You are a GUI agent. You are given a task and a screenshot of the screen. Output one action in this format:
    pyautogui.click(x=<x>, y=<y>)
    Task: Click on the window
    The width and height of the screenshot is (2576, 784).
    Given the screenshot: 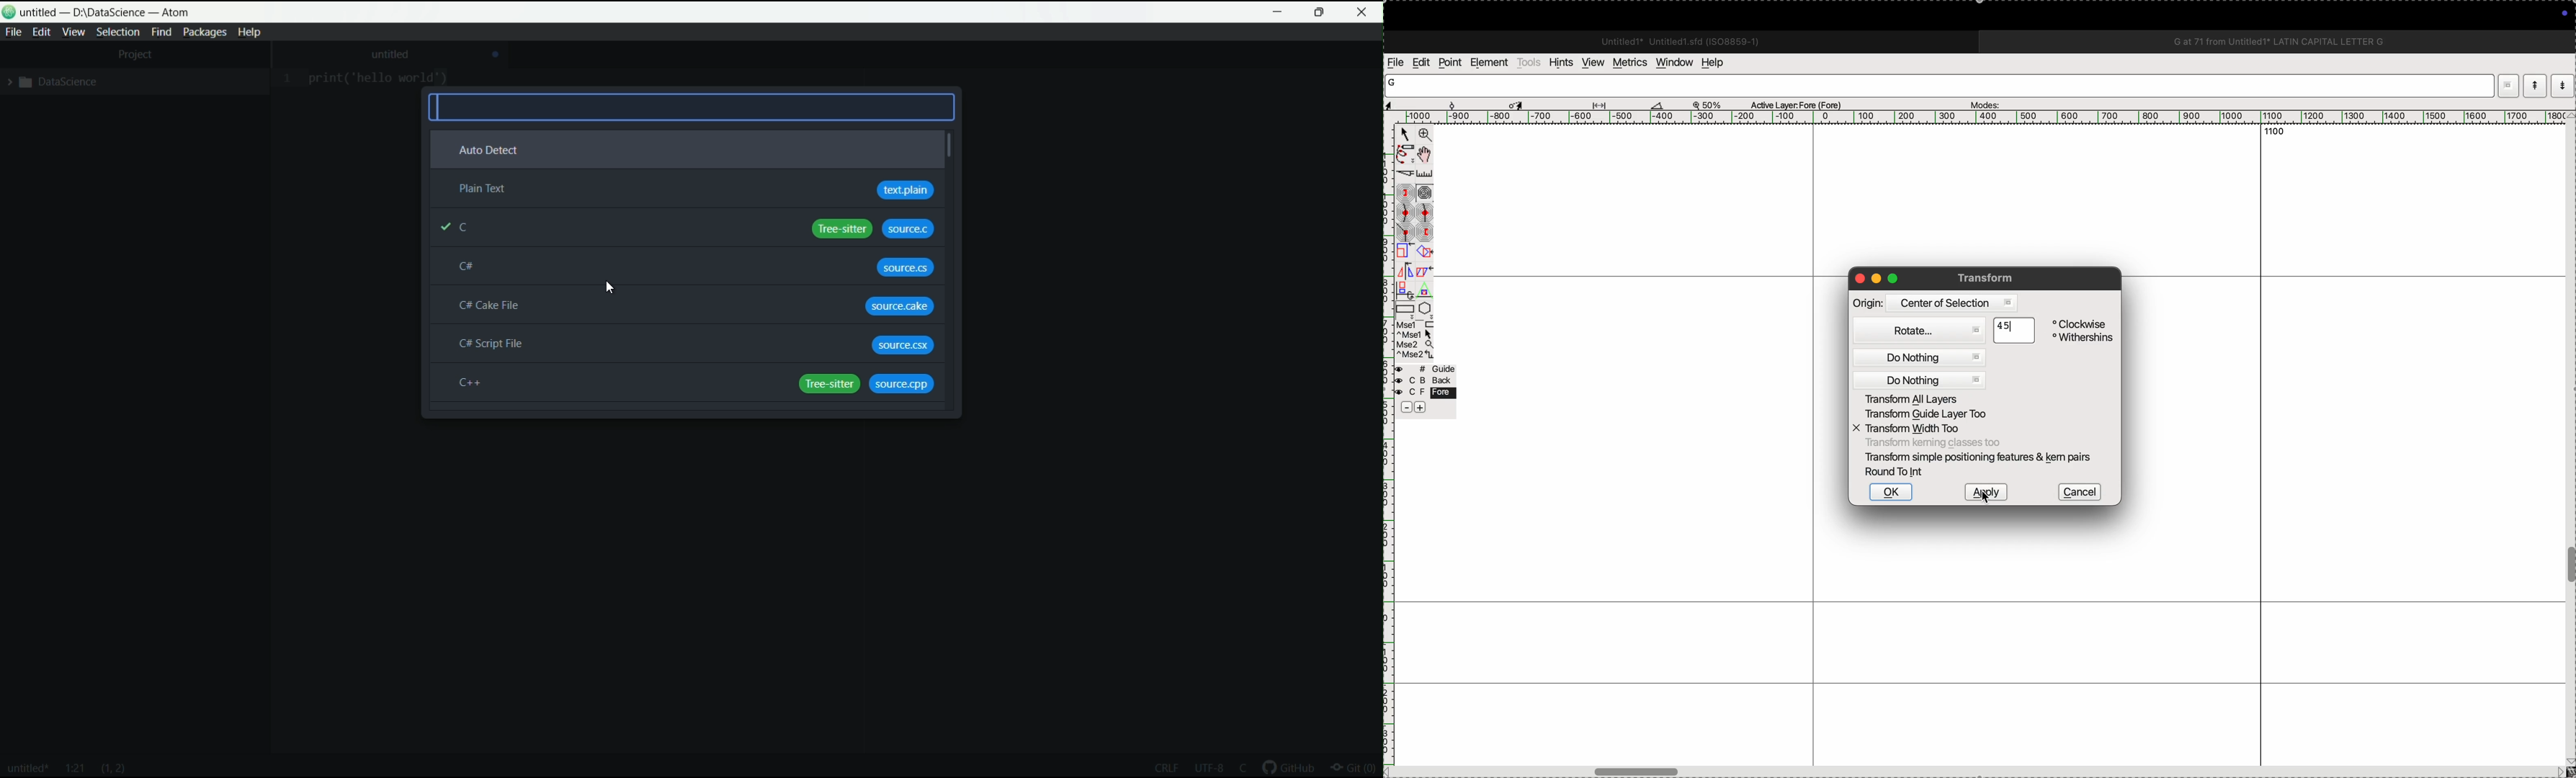 What is the action you would take?
    pyautogui.click(x=1675, y=63)
    